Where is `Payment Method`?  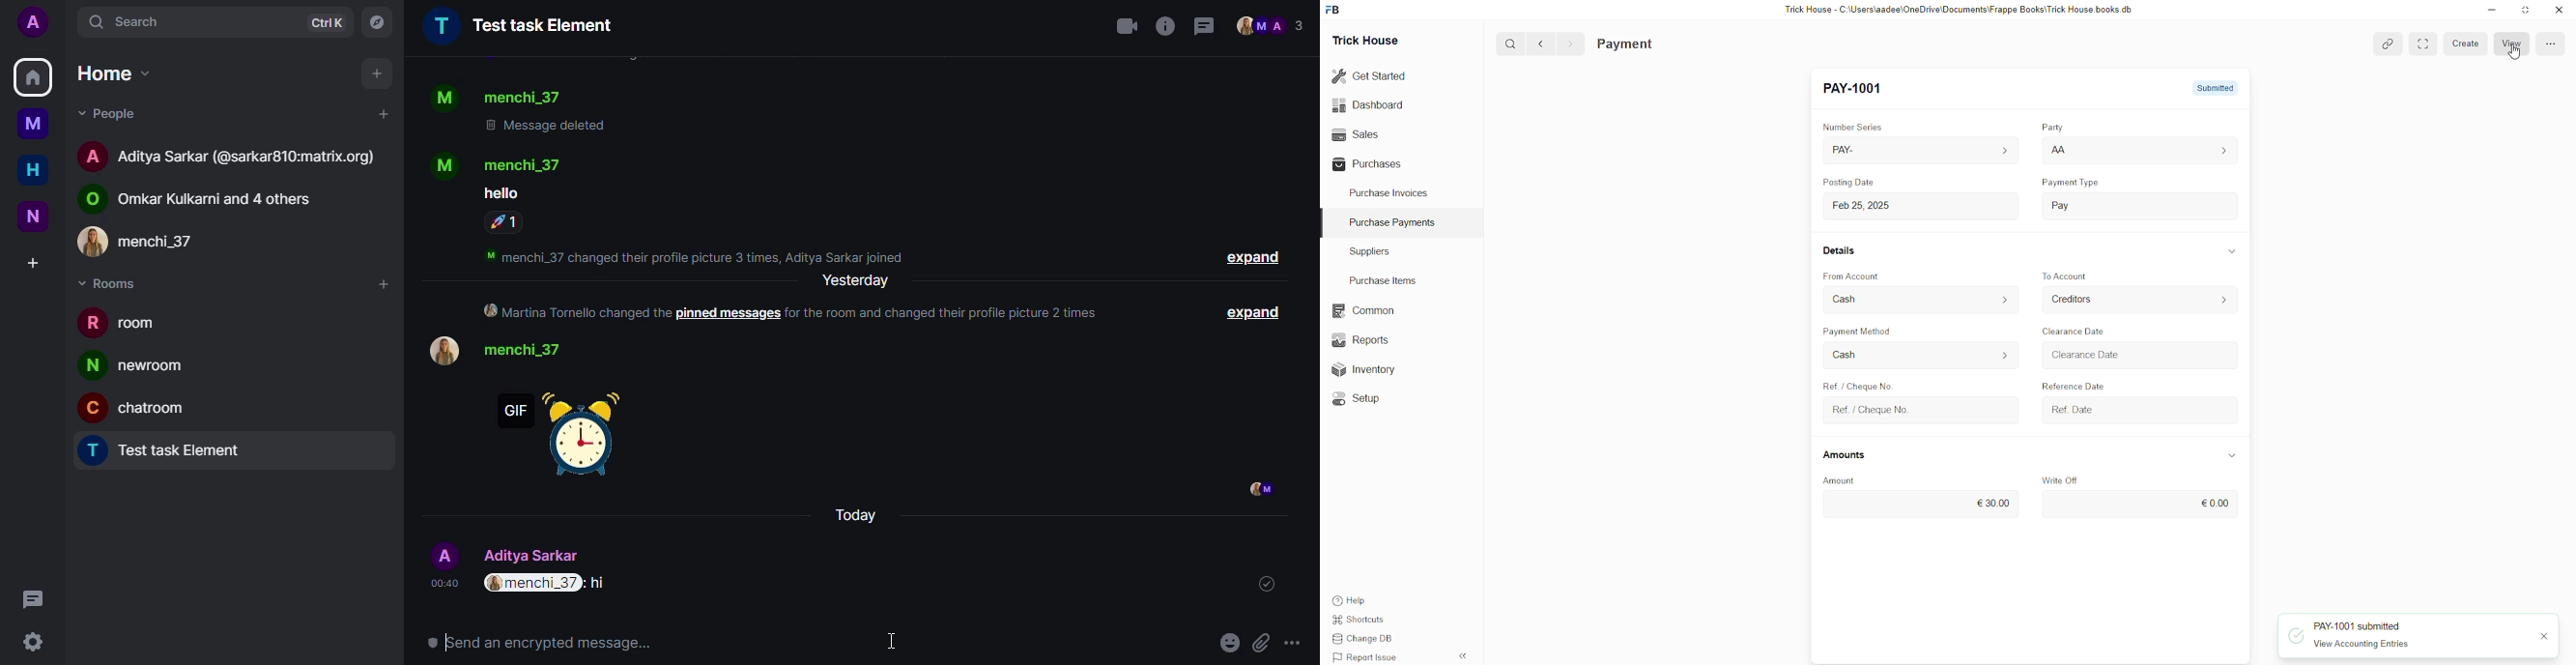
Payment Method is located at coordinates (1887, 333).